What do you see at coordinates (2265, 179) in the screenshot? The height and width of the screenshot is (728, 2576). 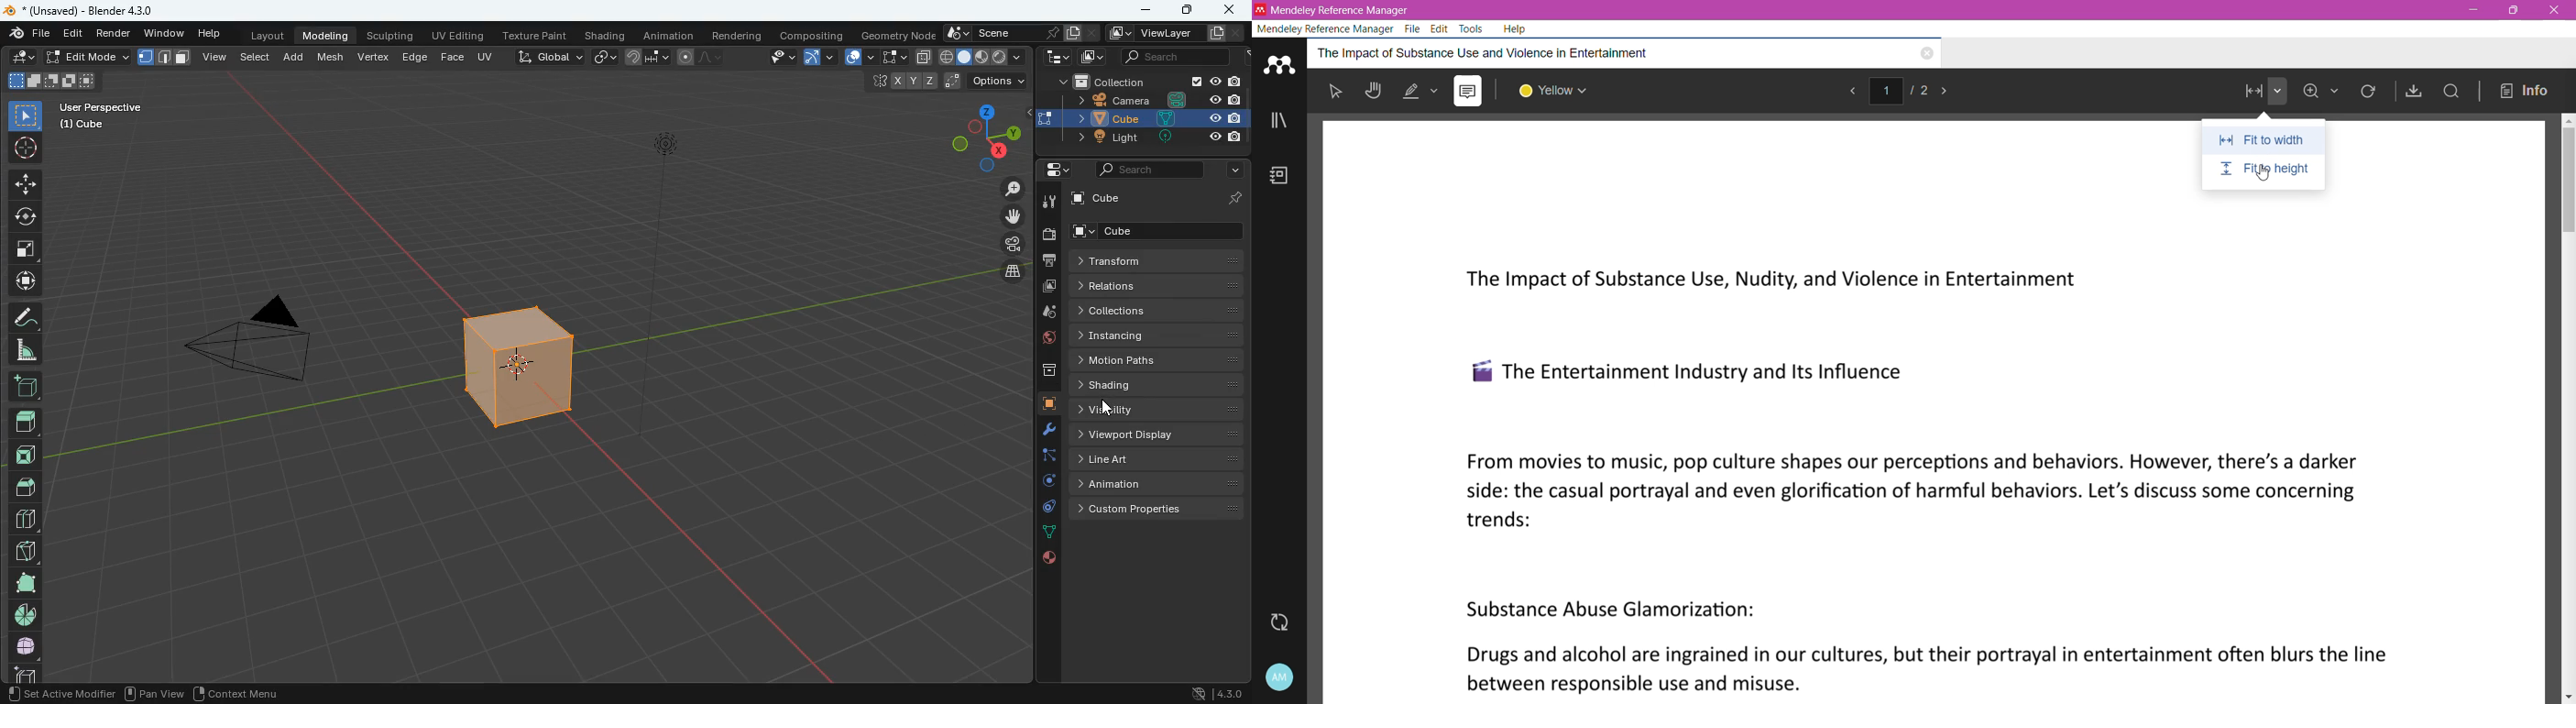 I see `cursor` at bounding box center [2265, 179].